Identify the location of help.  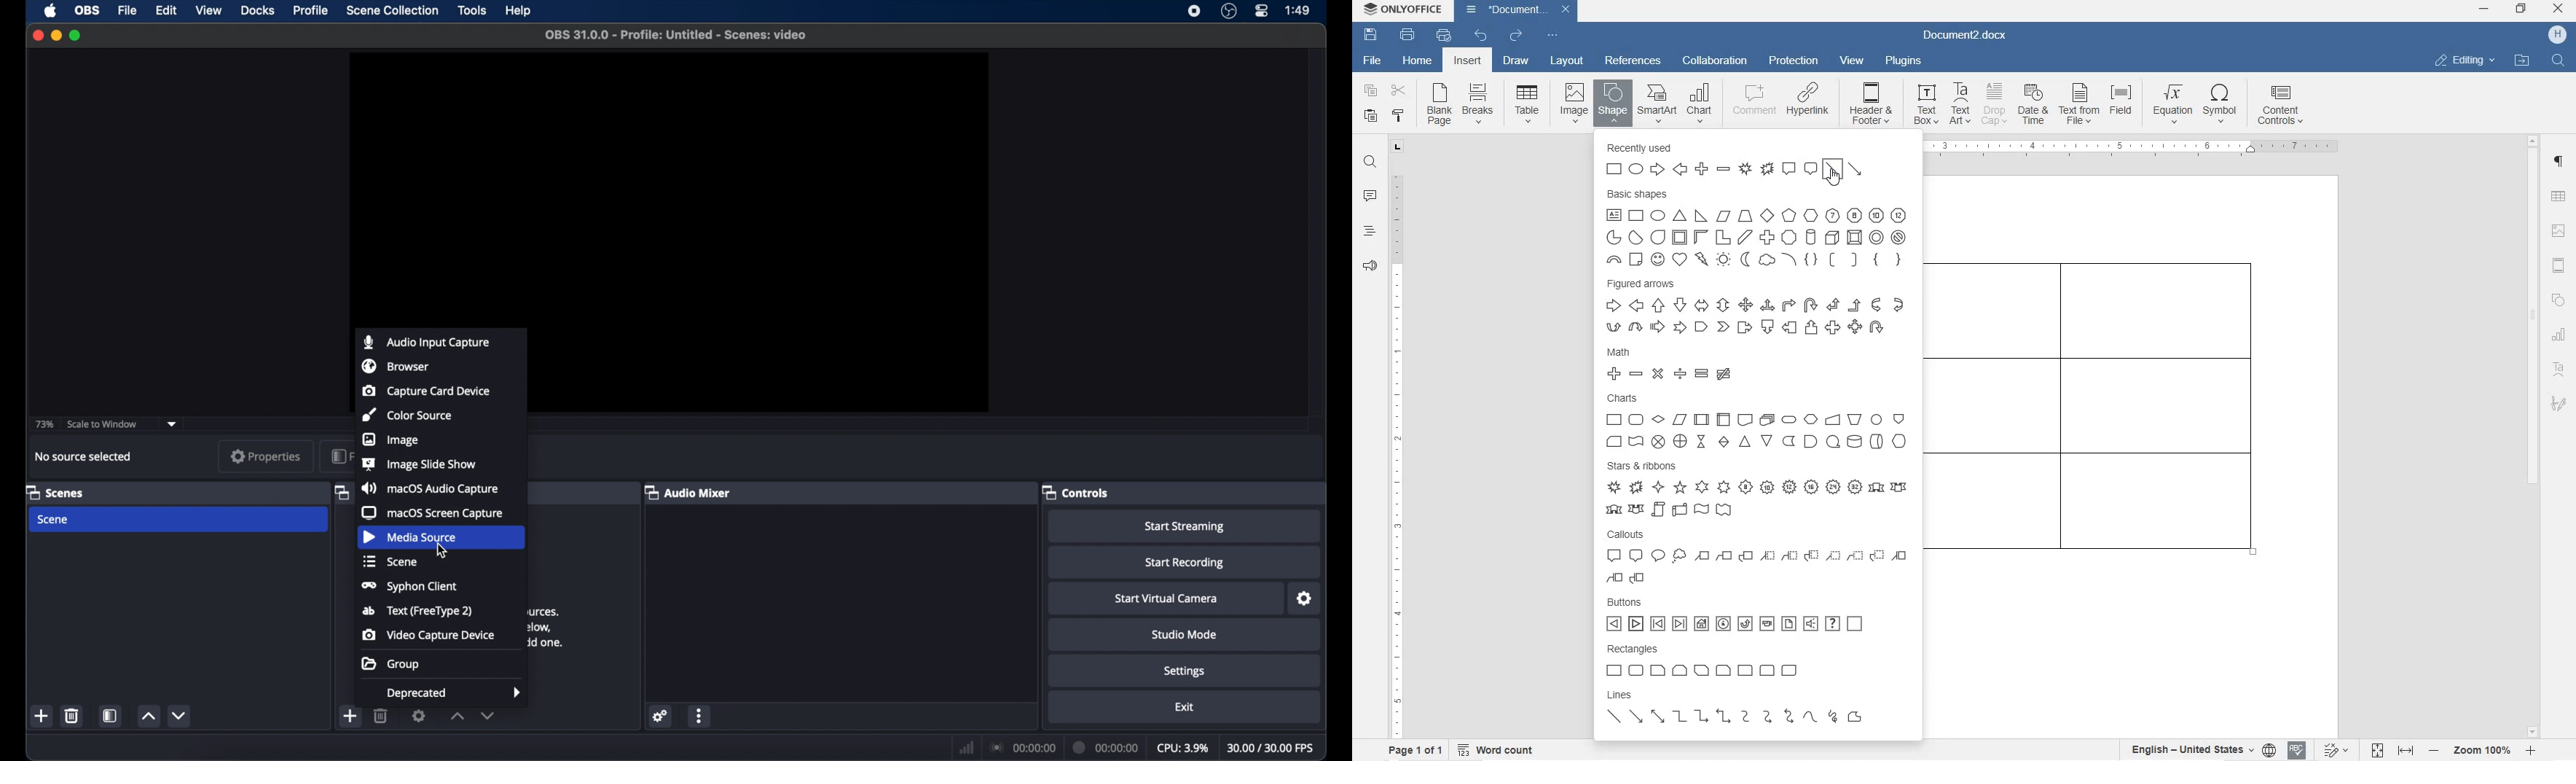
(518, 11).